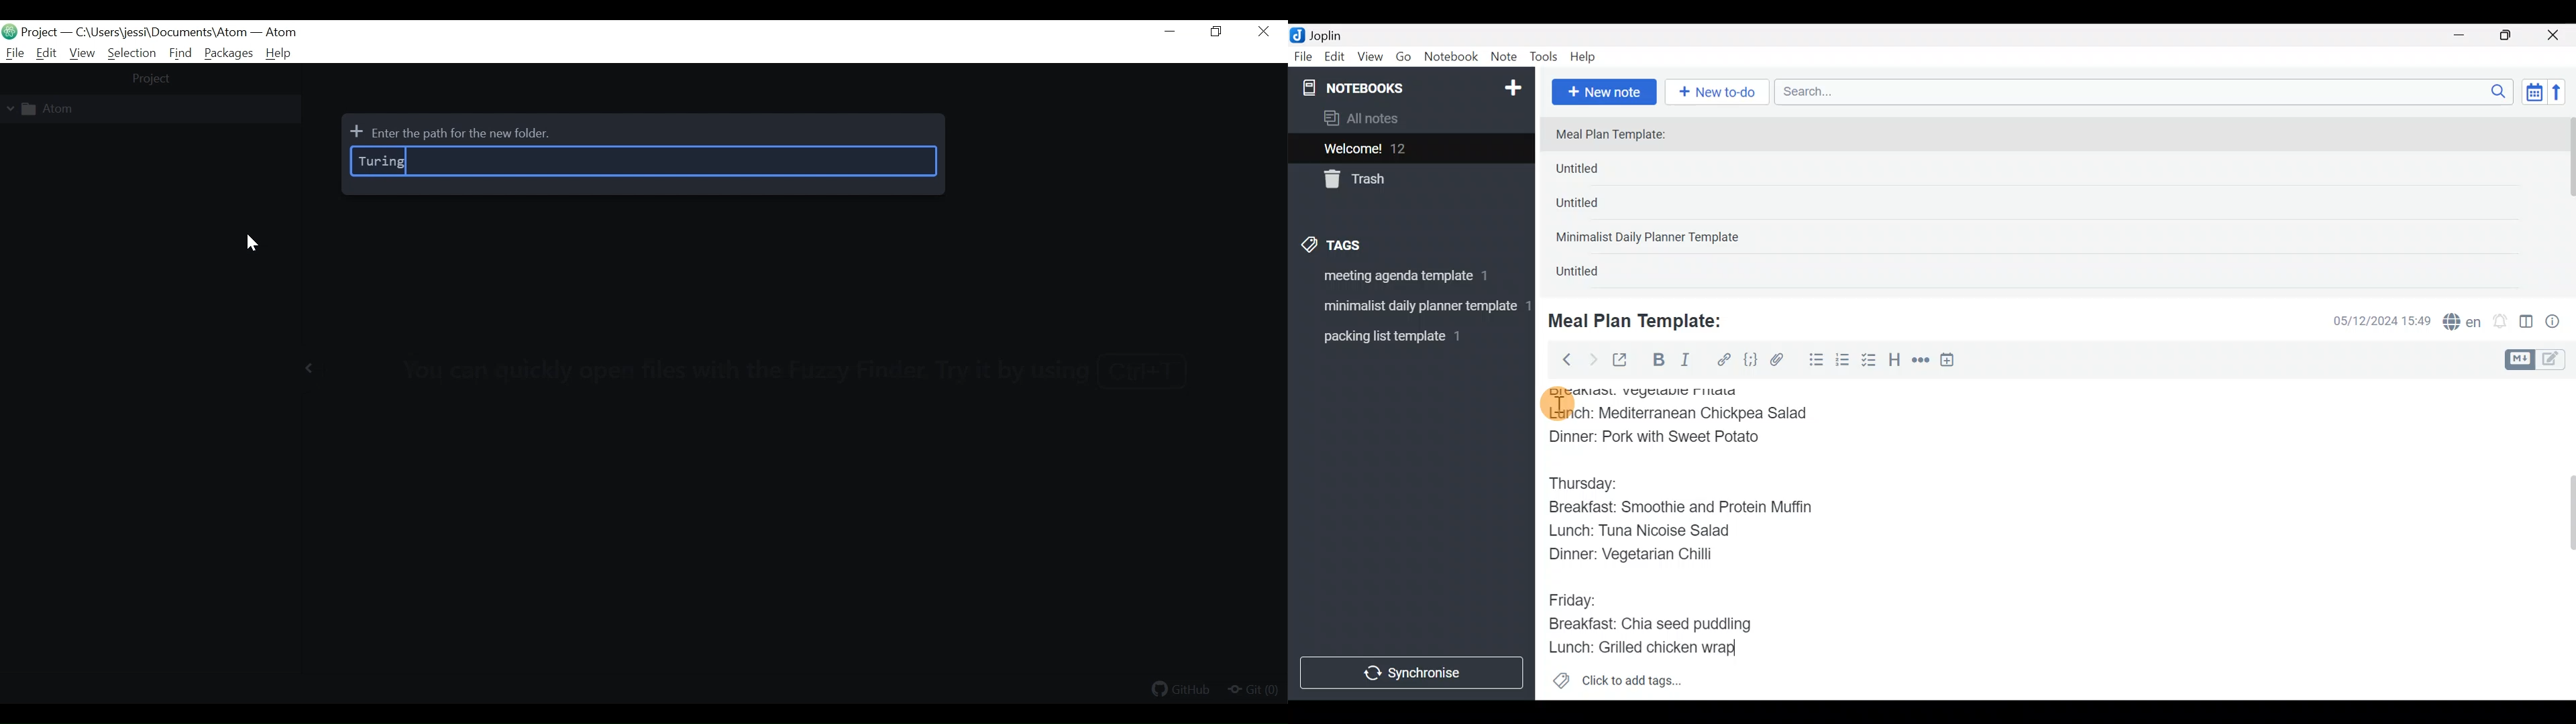  What do you see at coordinates (1617, 685) in the screenshot?
I see `Click to add tags` at bounding box center [1617, 685].